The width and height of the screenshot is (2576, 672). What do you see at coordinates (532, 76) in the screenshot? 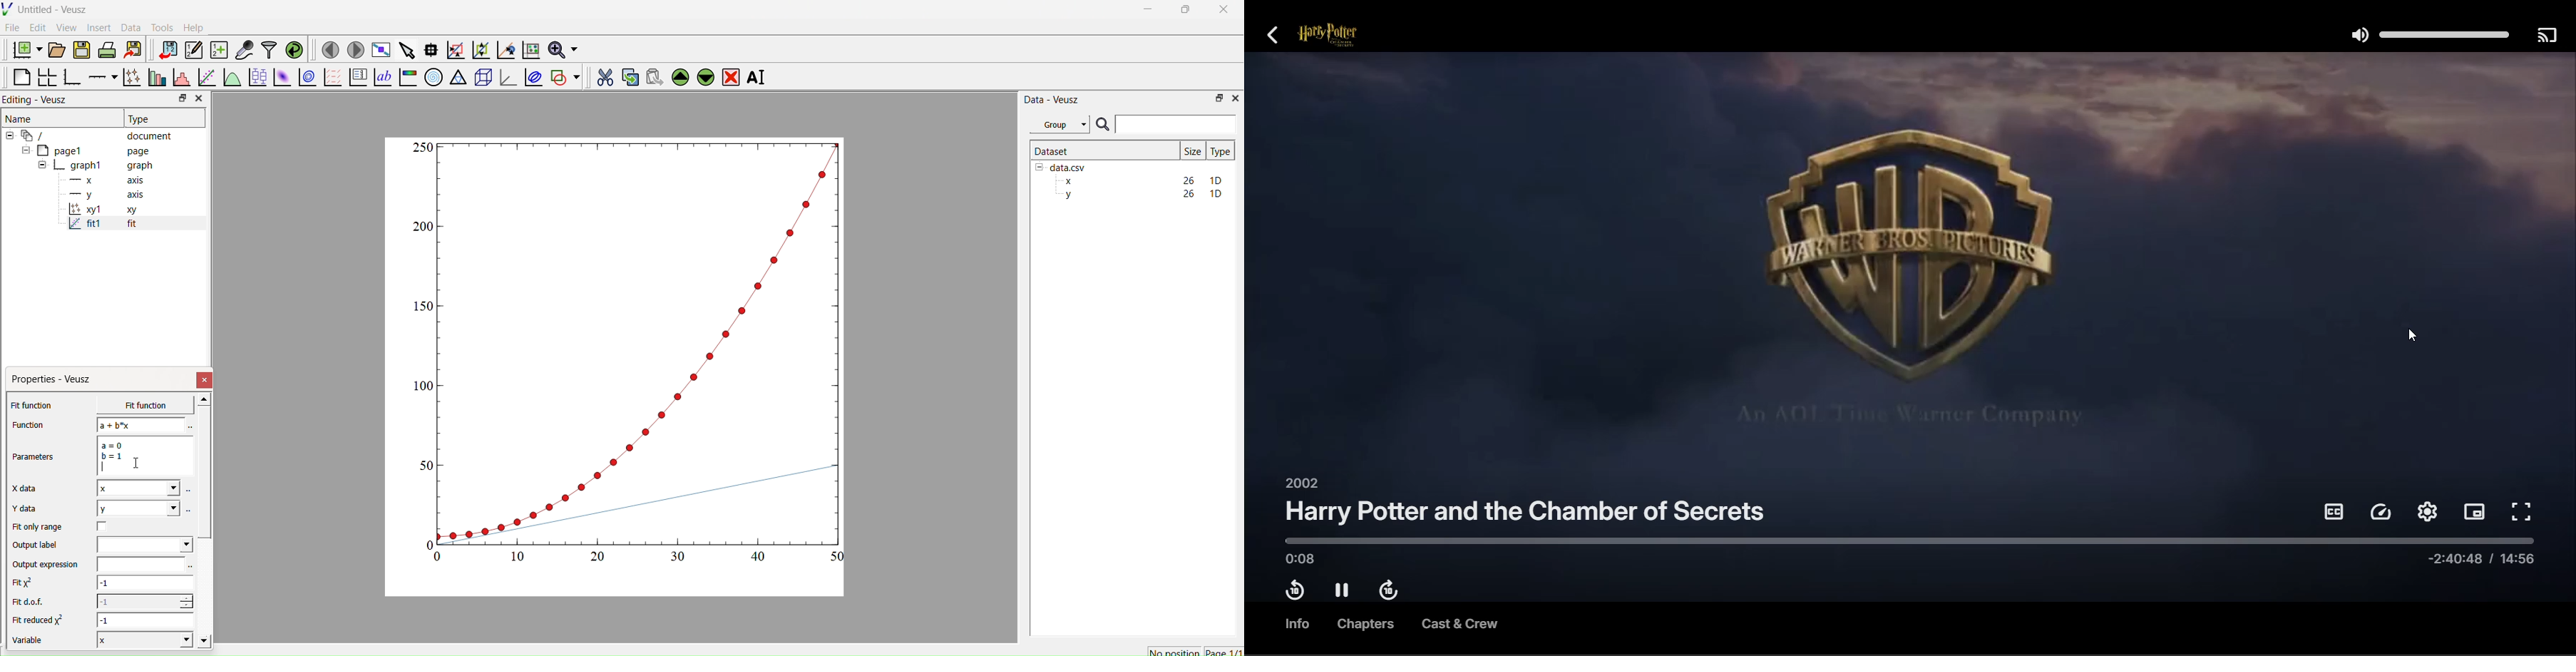
I see `Plot covariance ellipses` at bounding box center [532, 76].